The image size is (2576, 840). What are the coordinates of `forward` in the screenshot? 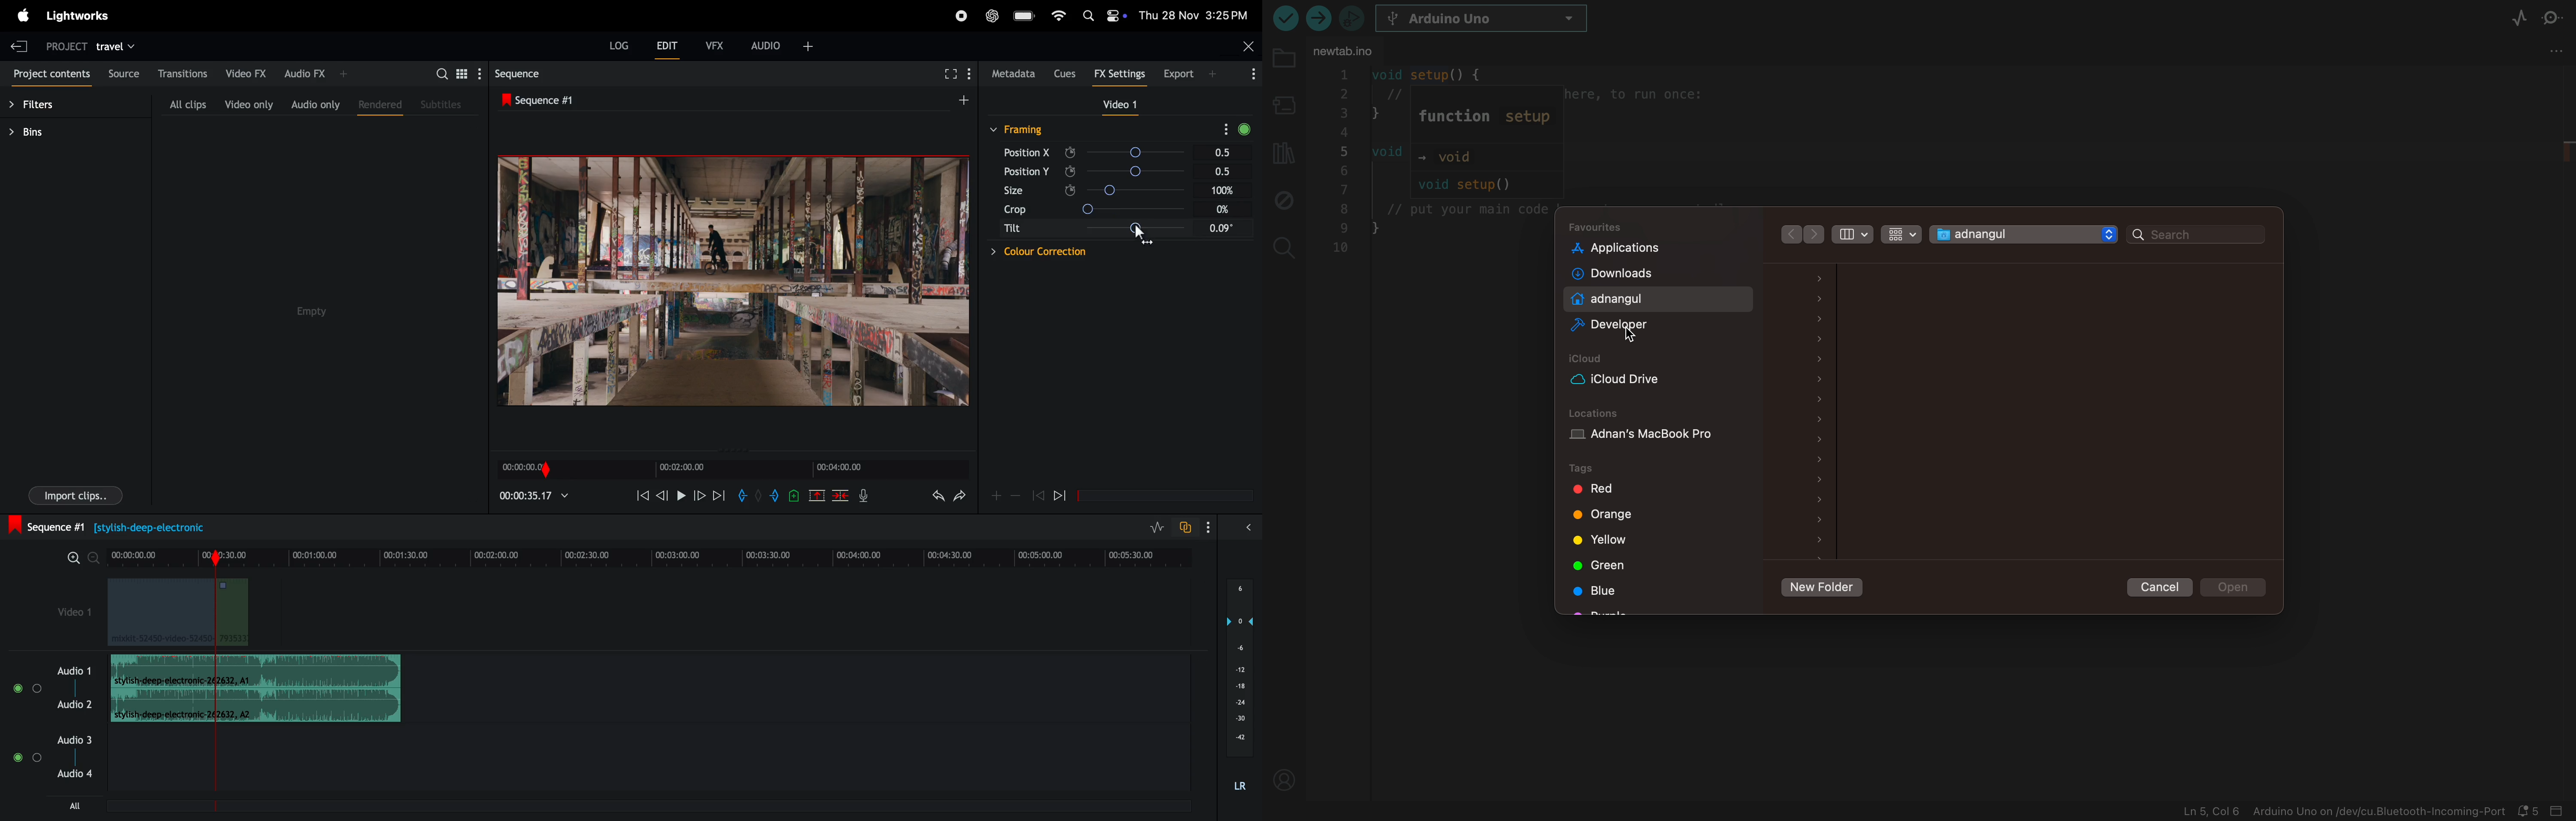 It's located at (719, 497).